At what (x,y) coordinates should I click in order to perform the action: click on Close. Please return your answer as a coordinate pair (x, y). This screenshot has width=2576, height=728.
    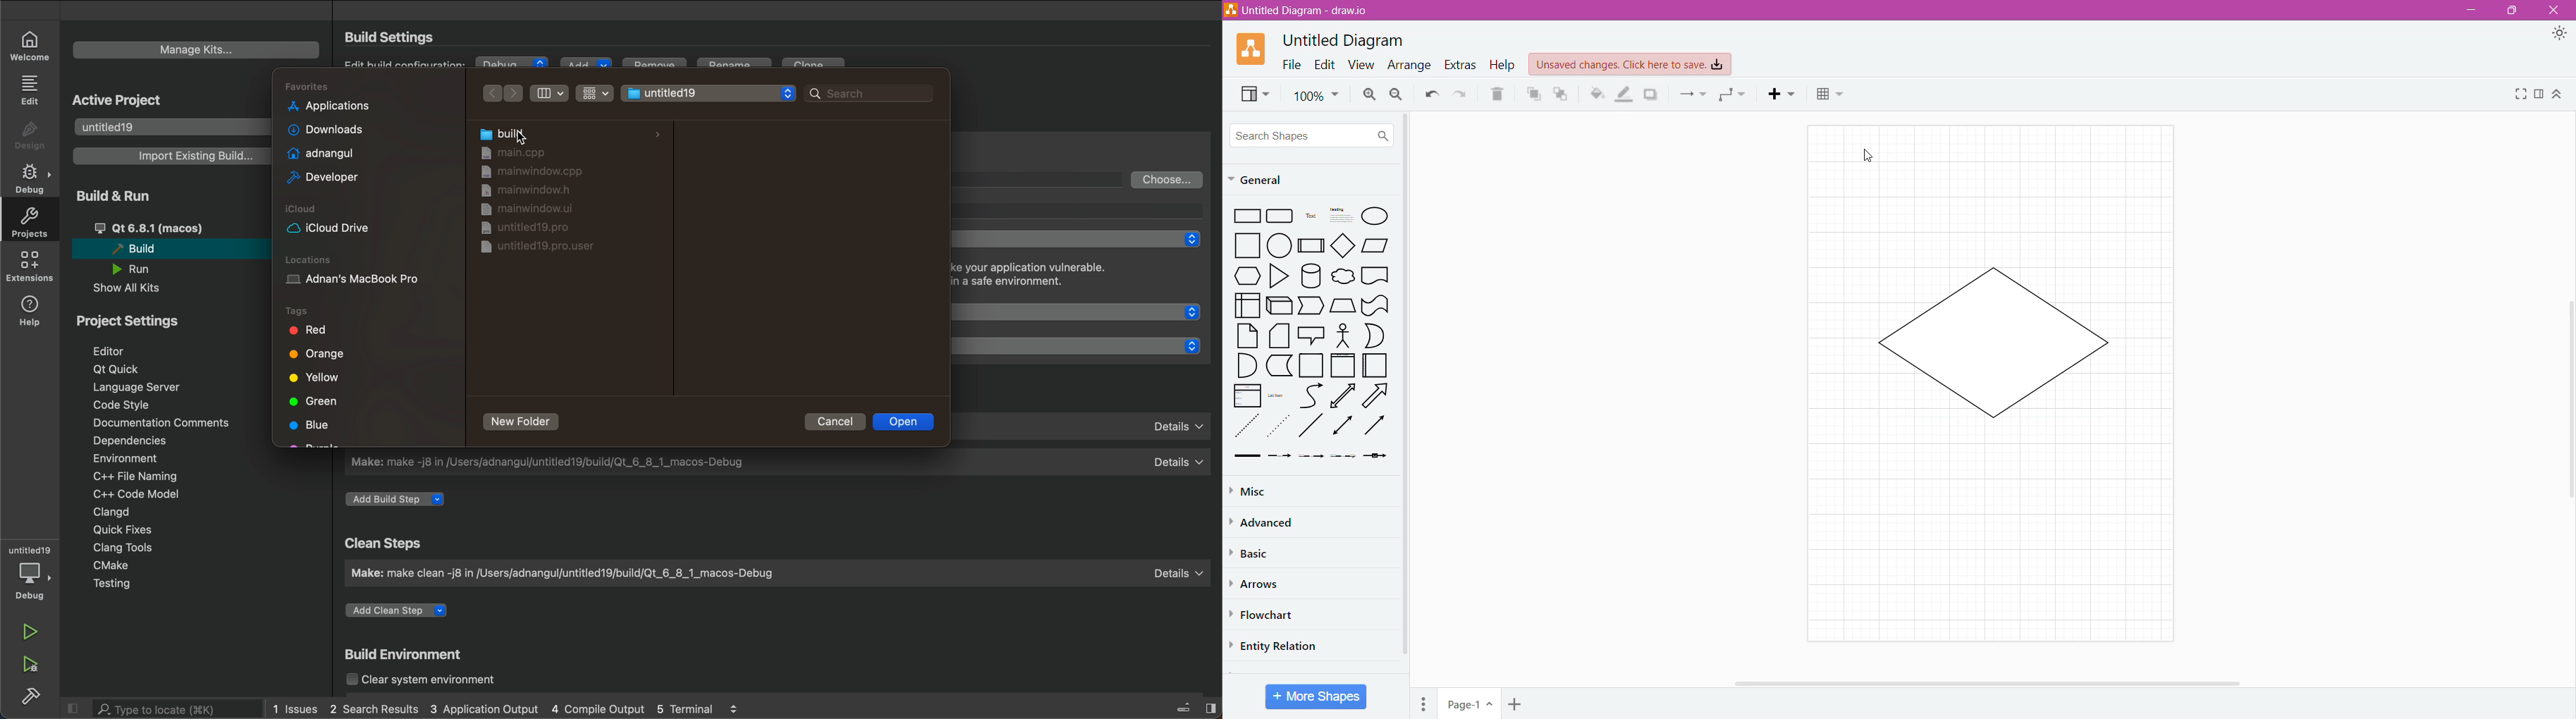
    Looking at the image, I should click on (2556, 11).